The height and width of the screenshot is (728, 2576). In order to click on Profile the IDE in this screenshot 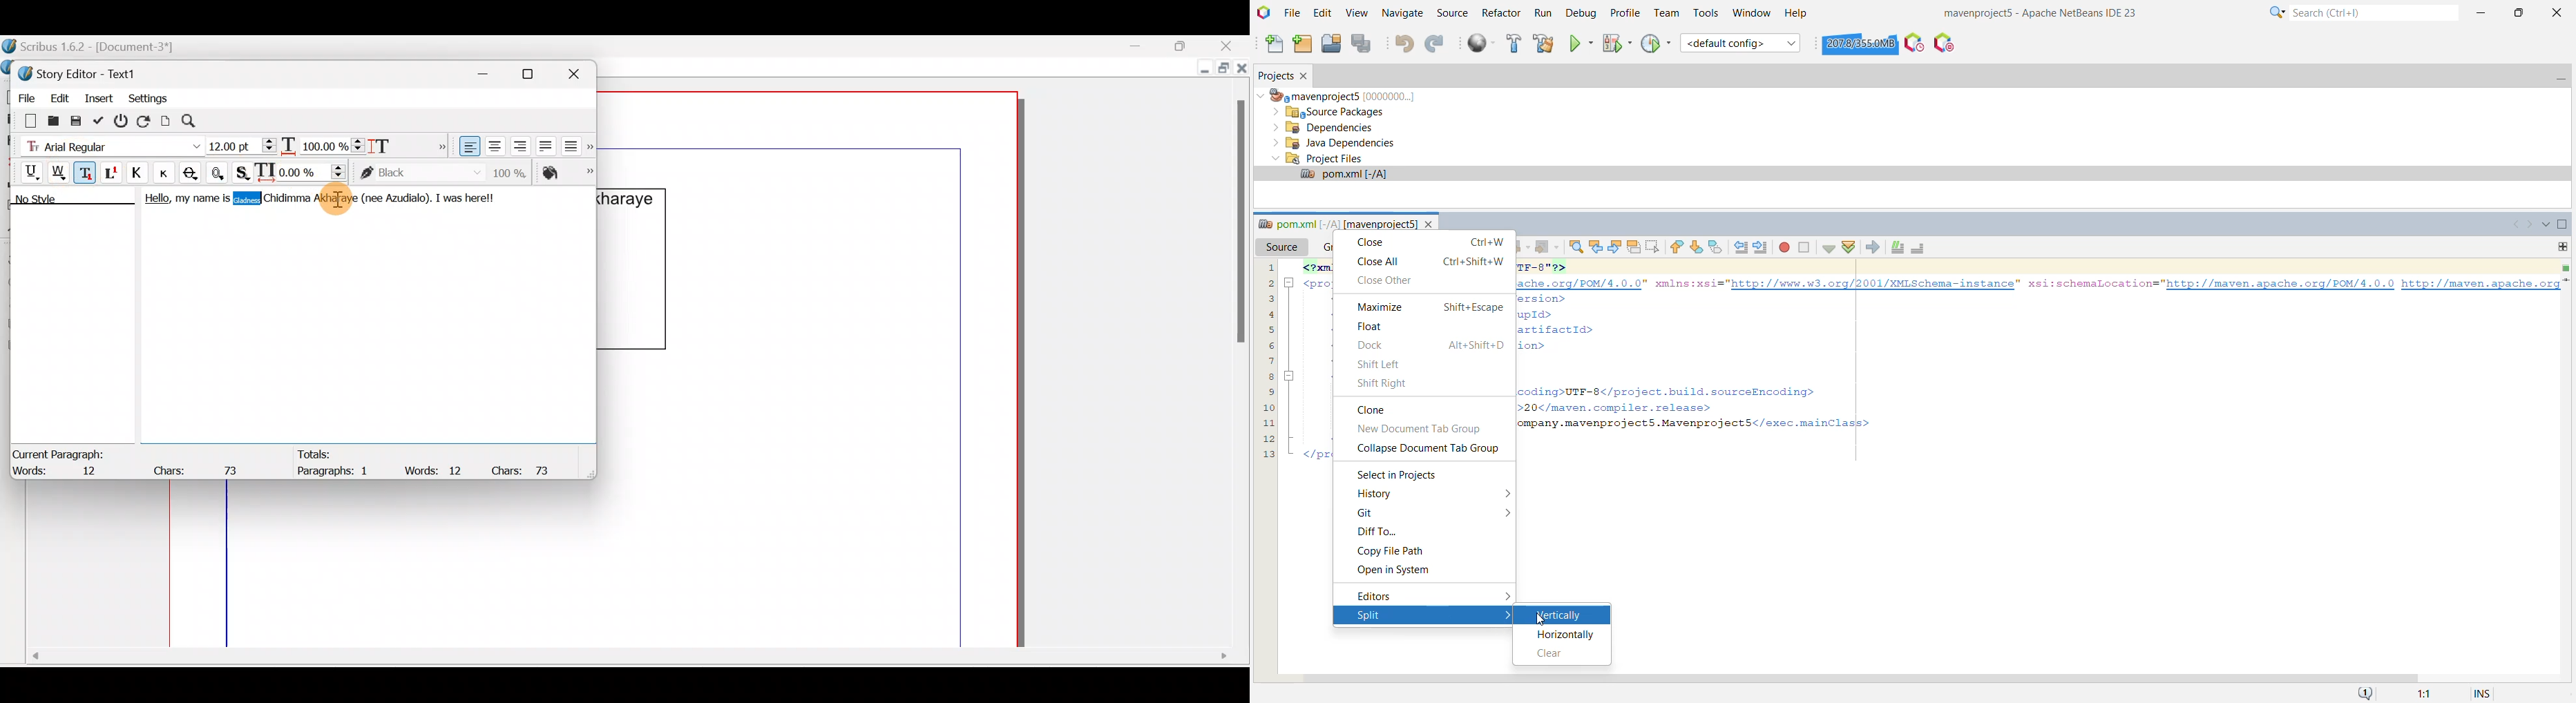, I will do `click(1914, 42)`.